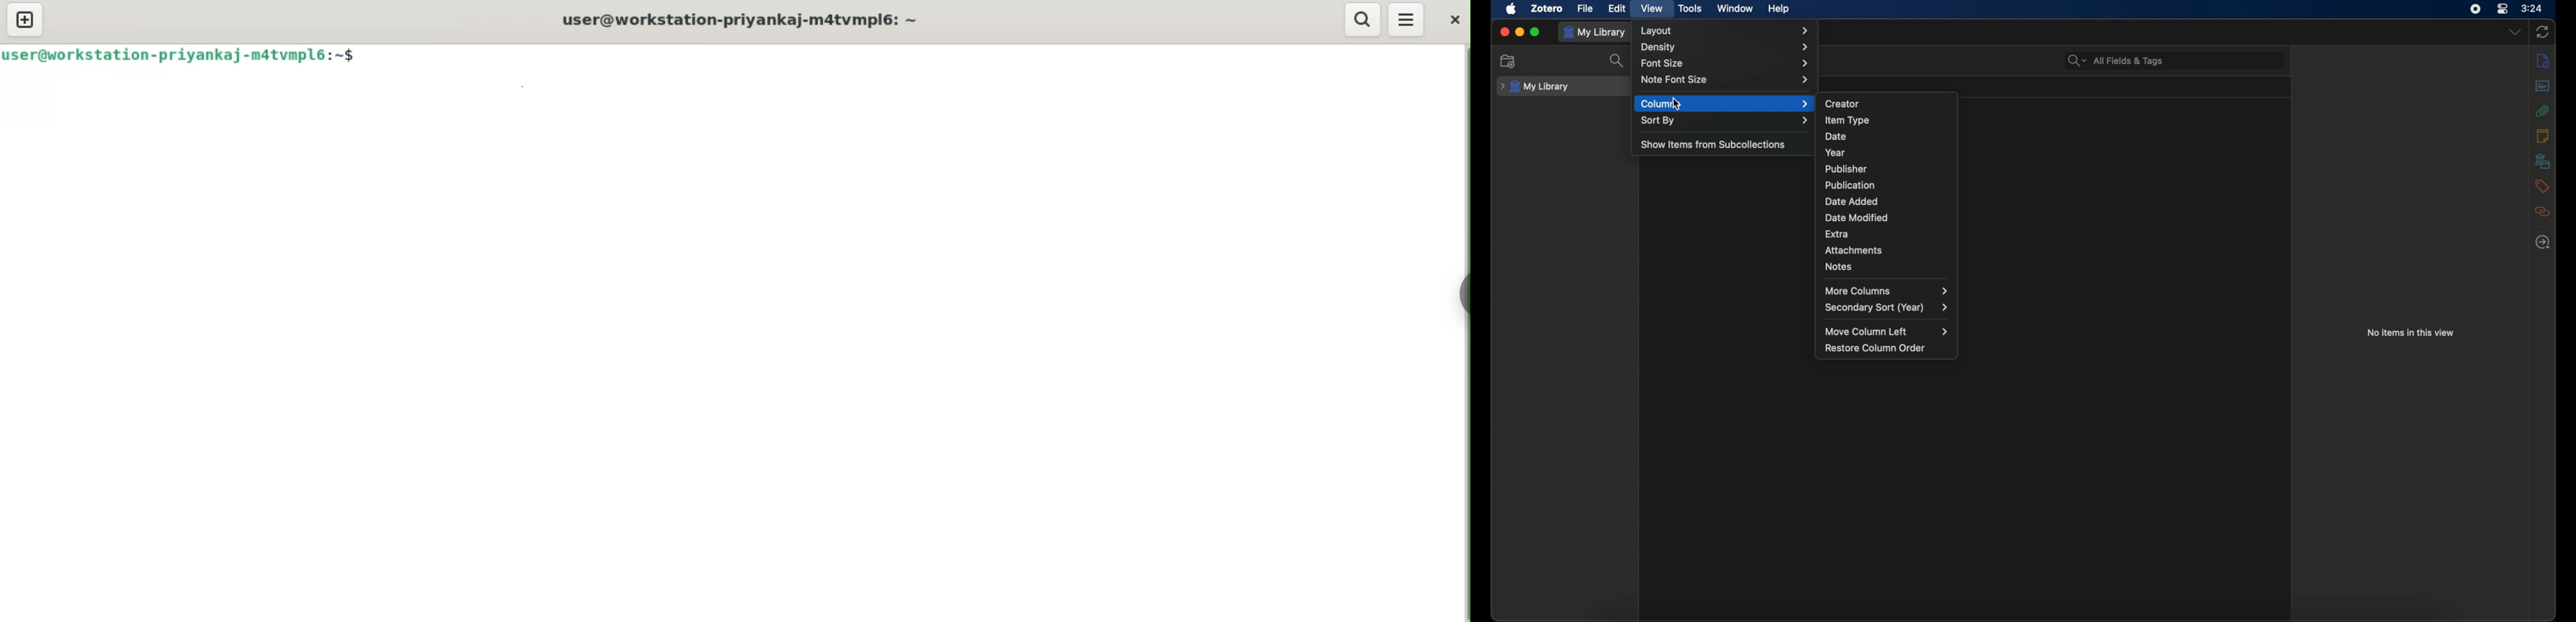  What do you see at coordinates (1836, 136) in the screenshot?
I see `date` at bounding box center [1836, 136].